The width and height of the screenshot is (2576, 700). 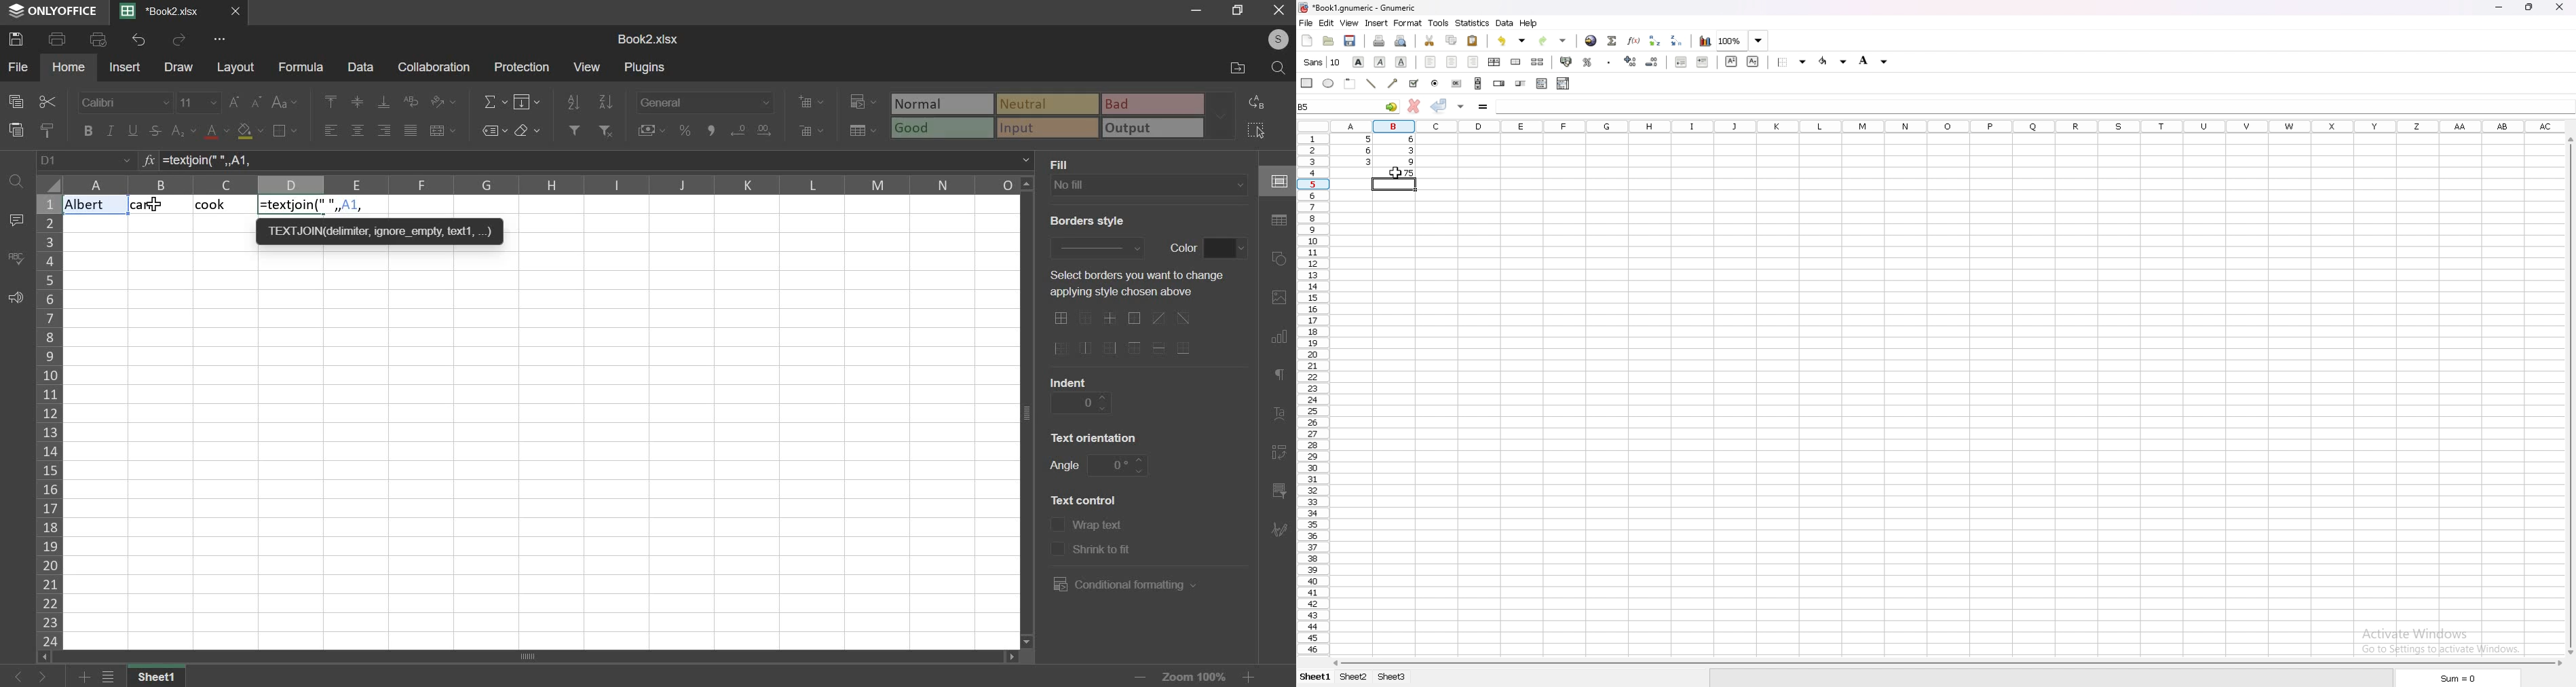 I want to click on help, so click(x=1529, y=23).